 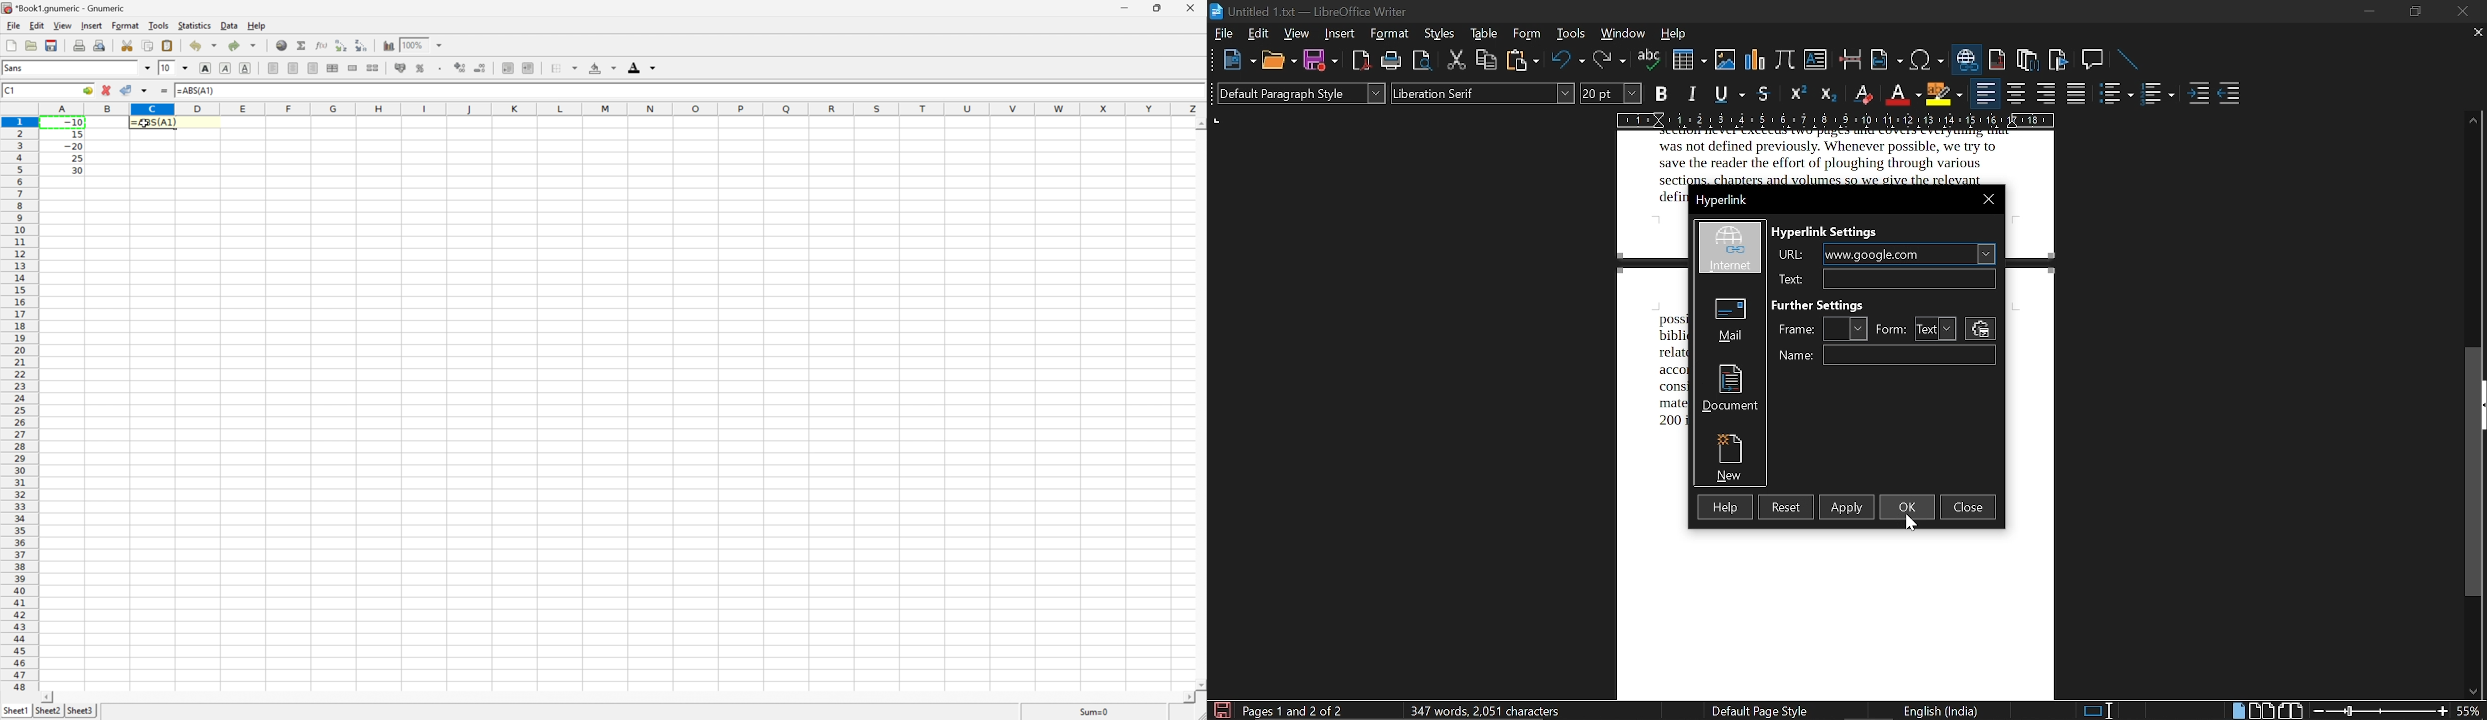 What do you see at coordinates (1689, 60) in the screenshot?
I see `insert table` at bounding box center [1689, 60].